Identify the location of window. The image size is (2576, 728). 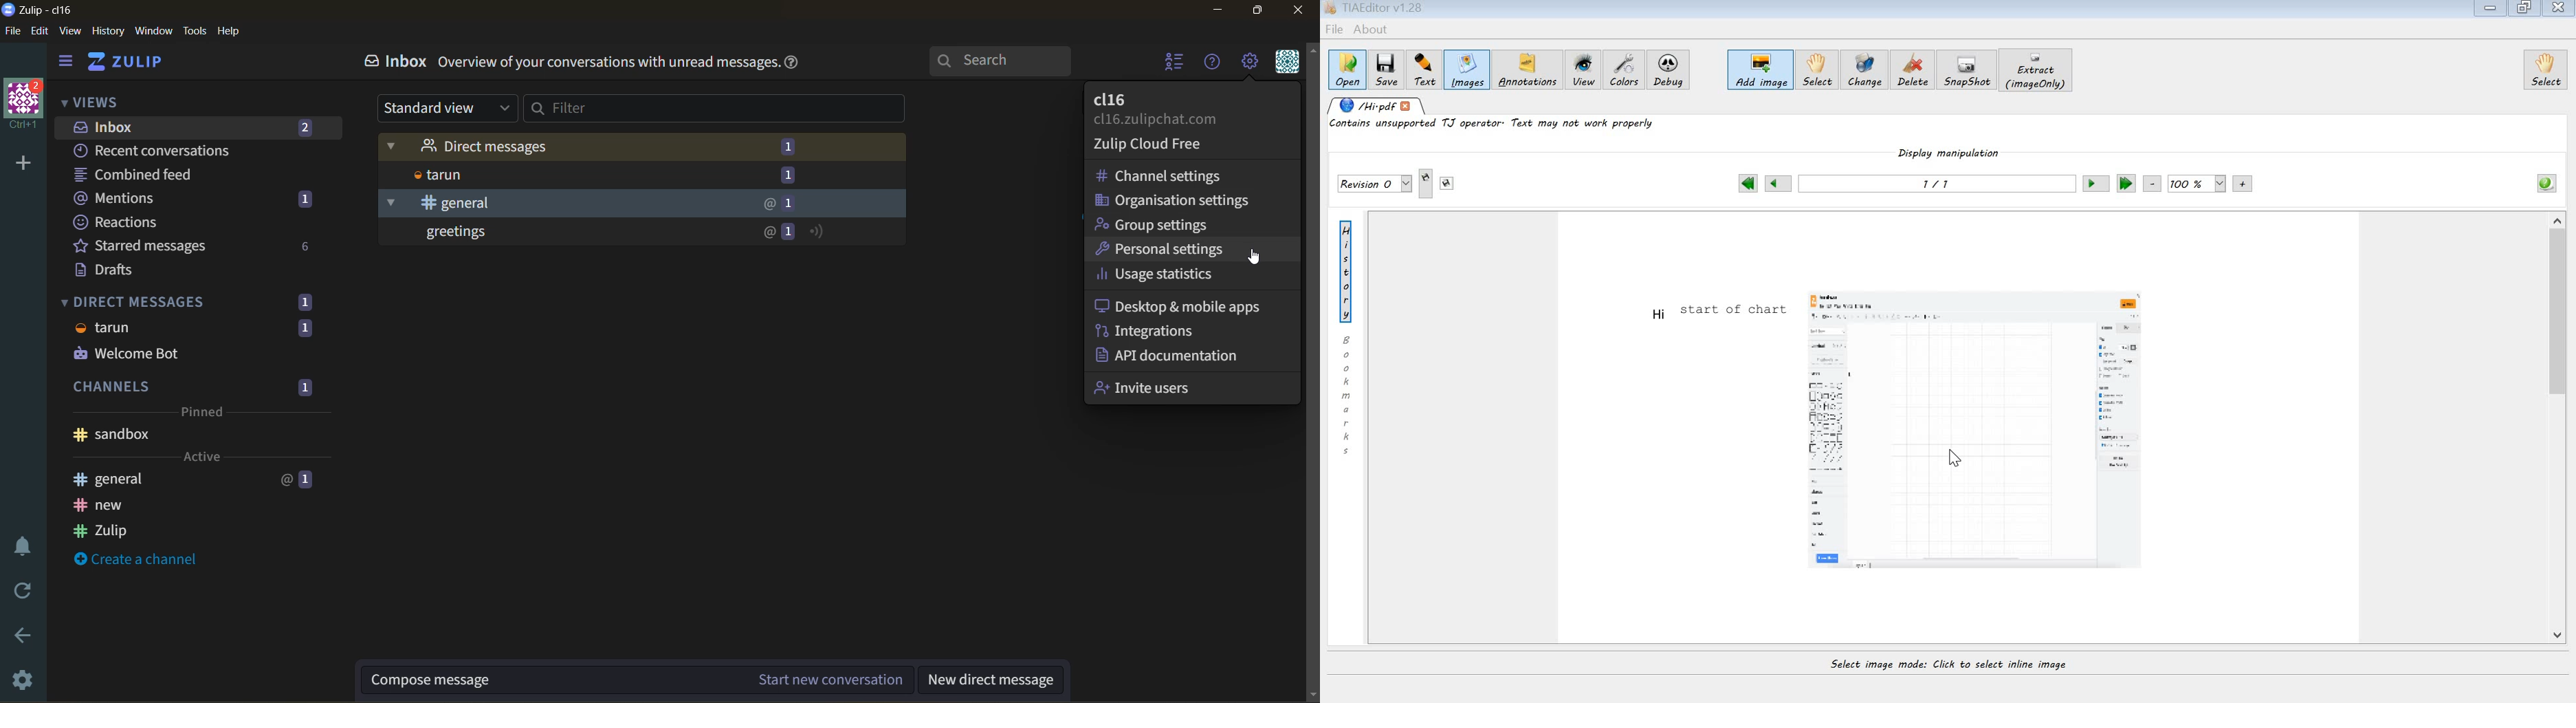
(155, 32).